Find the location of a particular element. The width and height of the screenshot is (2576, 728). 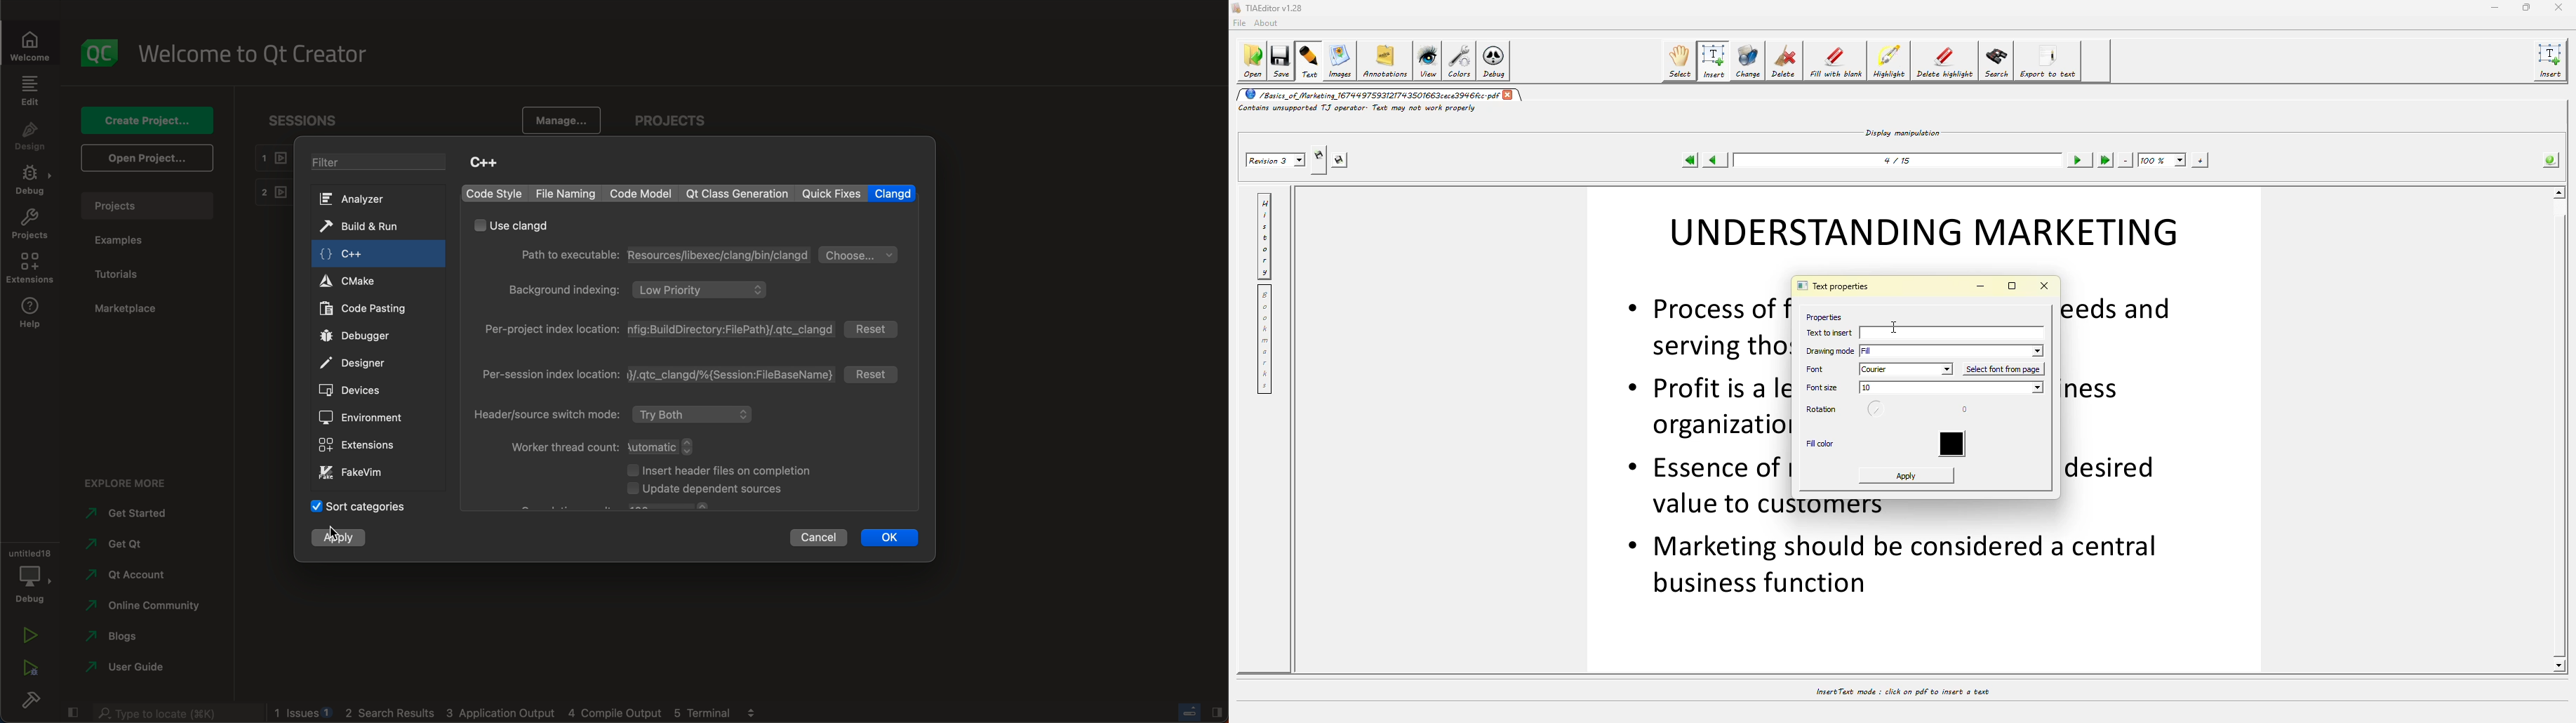

examples is located at coordinates (137, 241).